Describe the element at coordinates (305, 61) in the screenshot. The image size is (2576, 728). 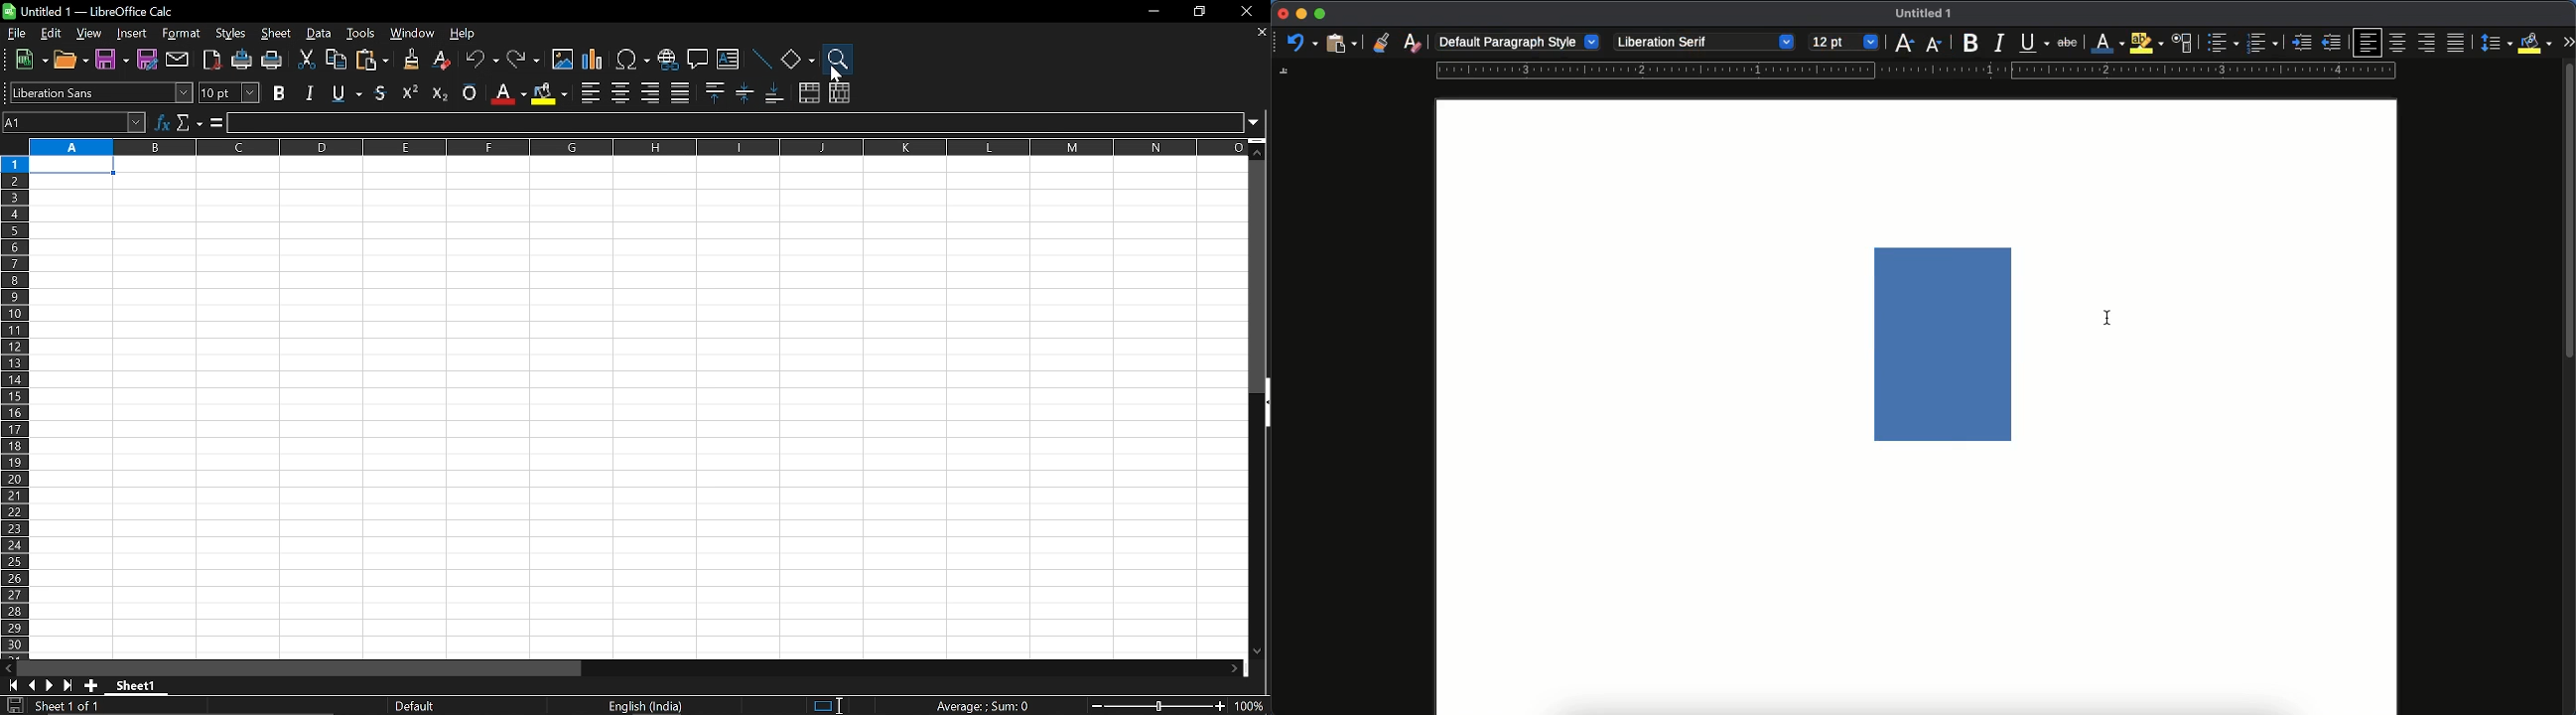
I see `cut` at that location.